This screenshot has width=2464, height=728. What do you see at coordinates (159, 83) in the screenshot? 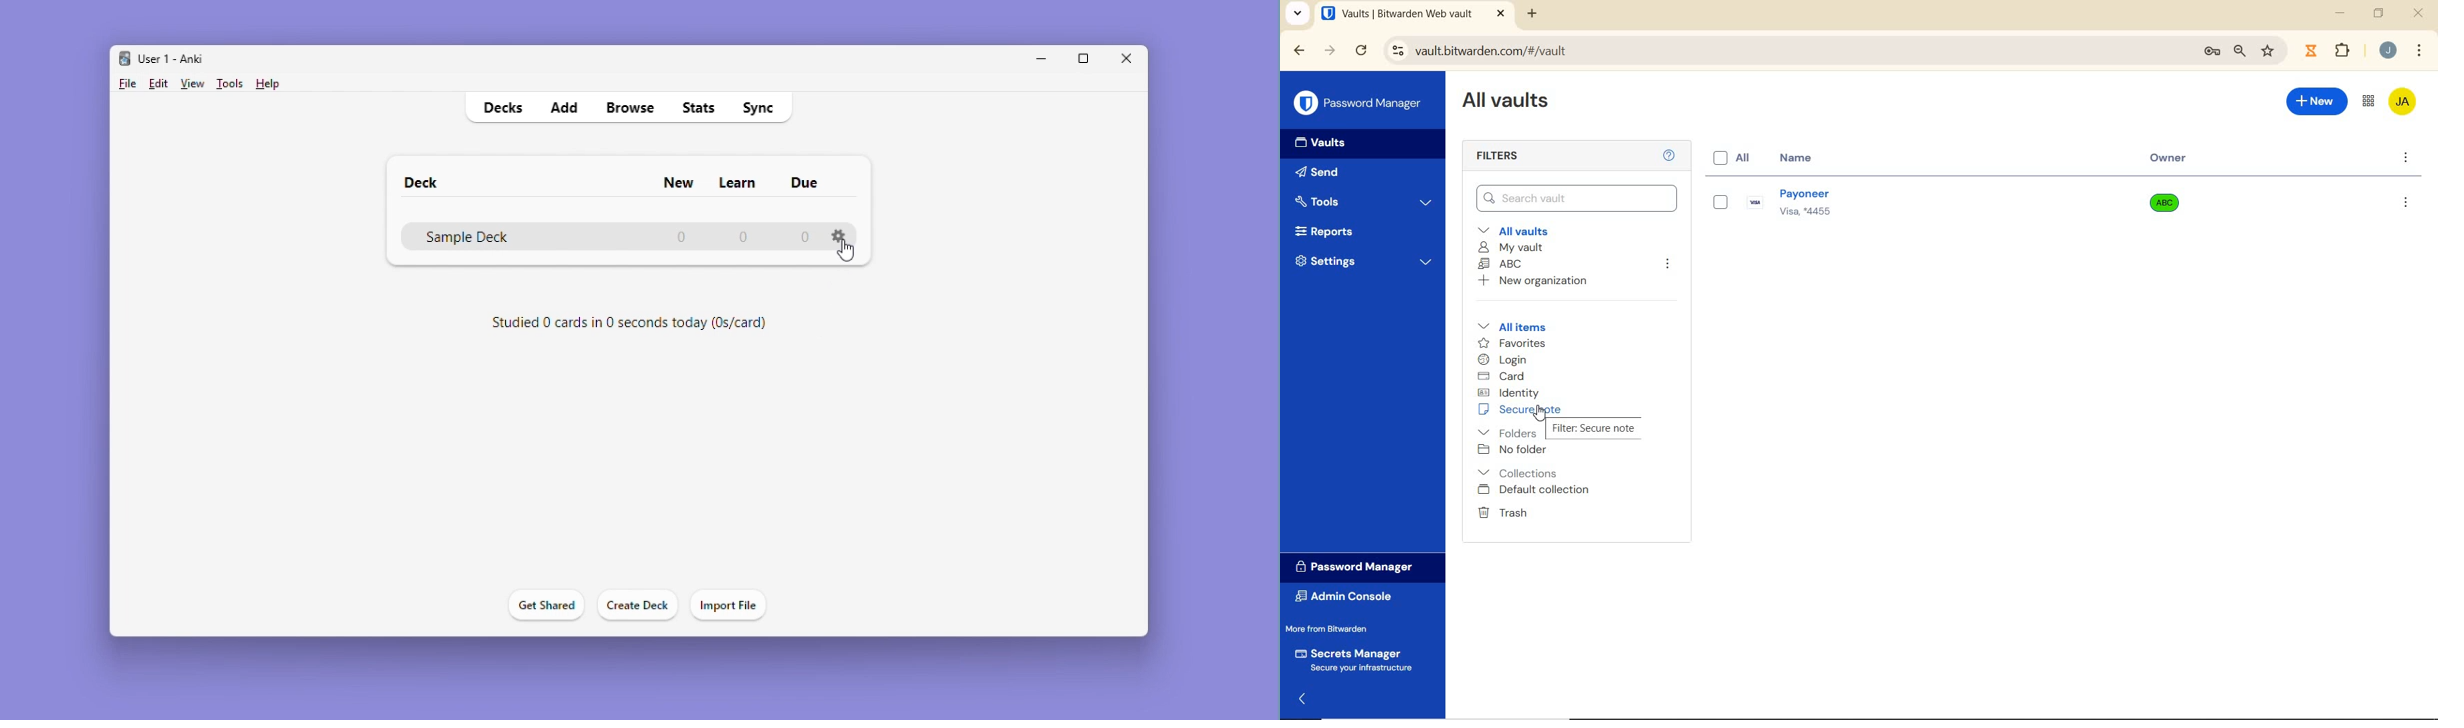
I see `Edit` at bounding box center [159, 83].